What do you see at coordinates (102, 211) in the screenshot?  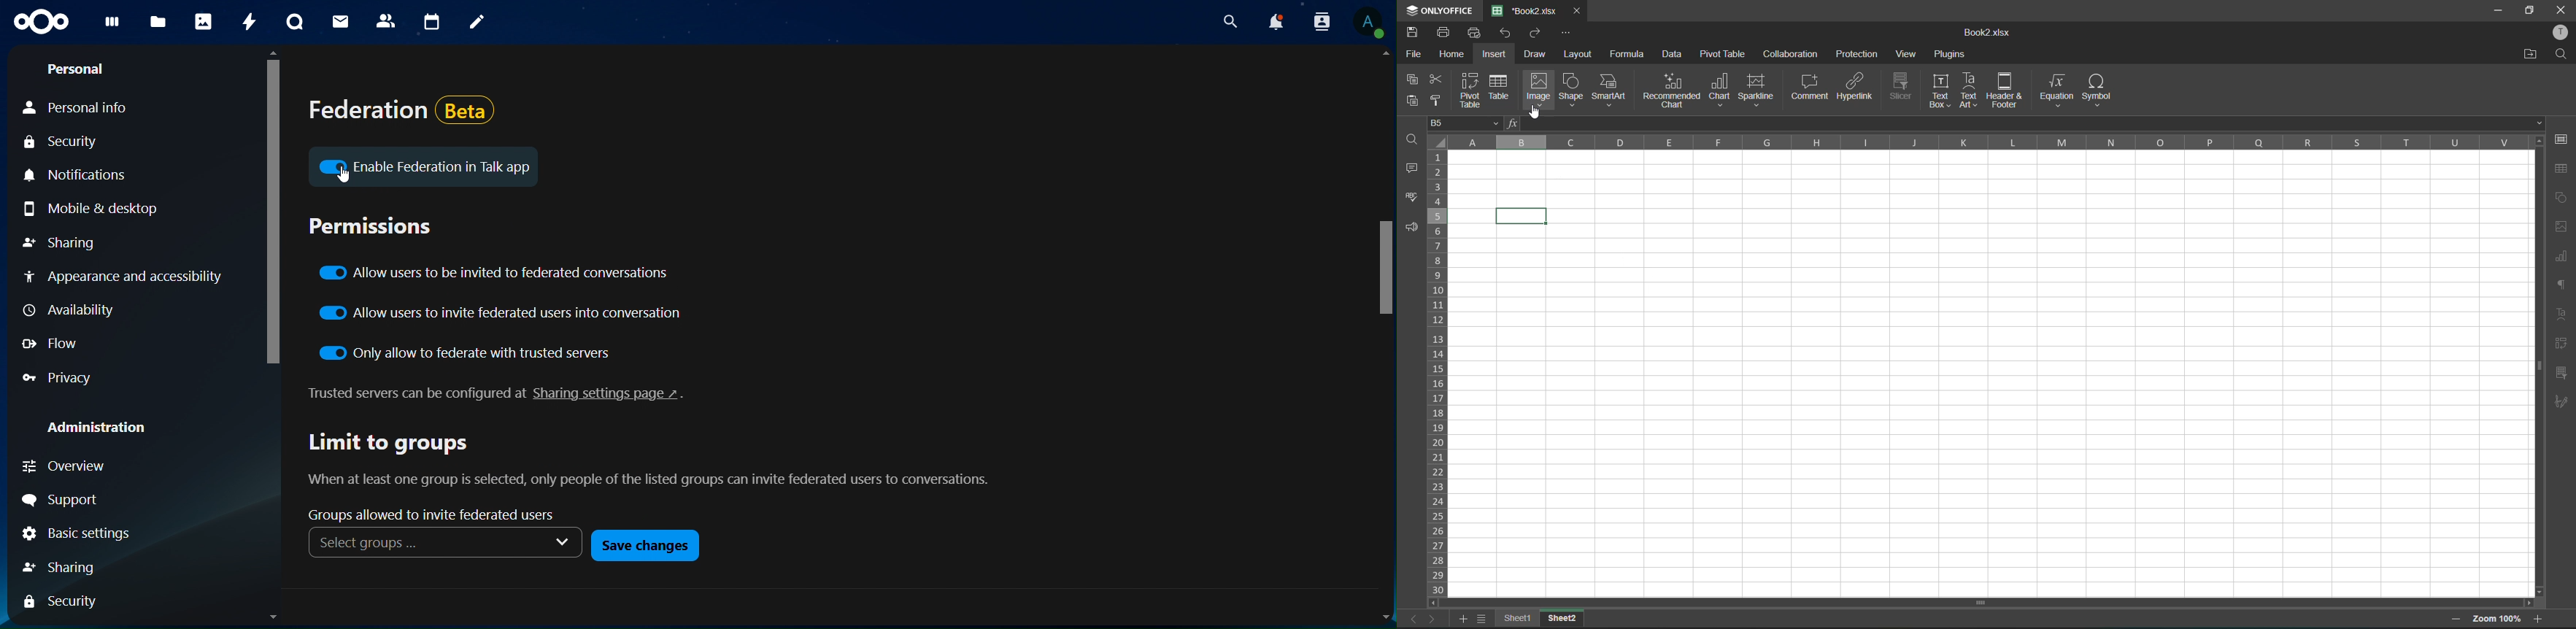 I see `Mobile & desktop` at bounding box center [102, 211].